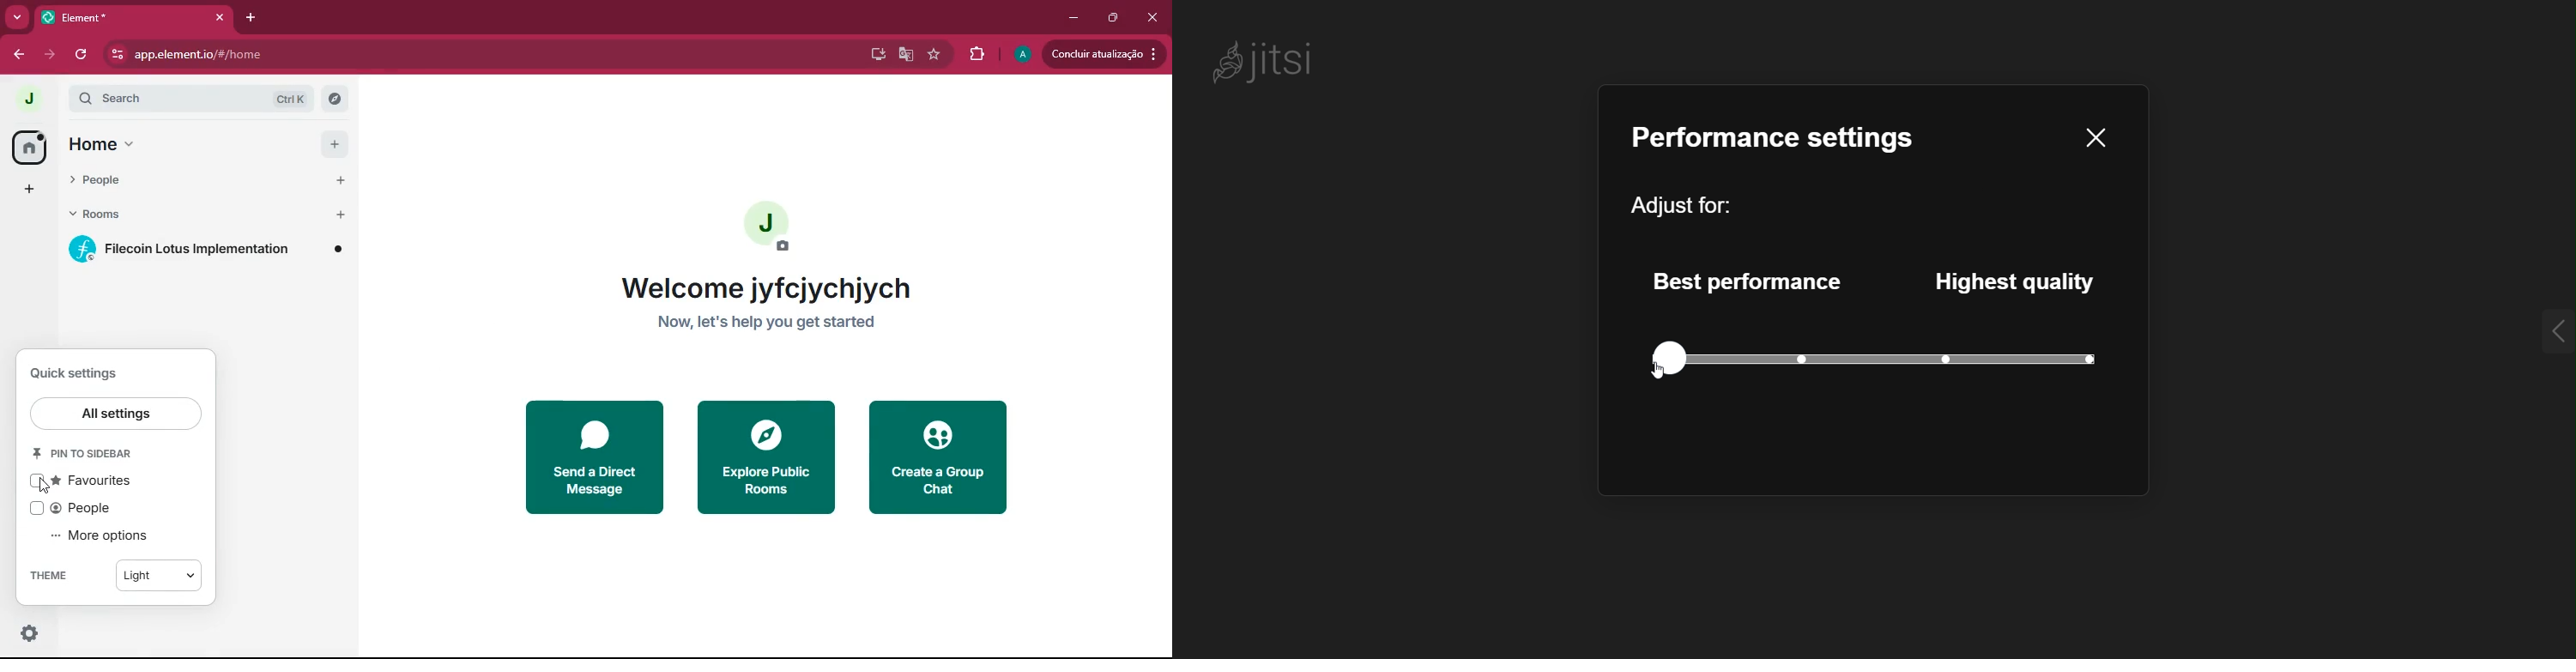  I want to click on search, so click(209, 98).